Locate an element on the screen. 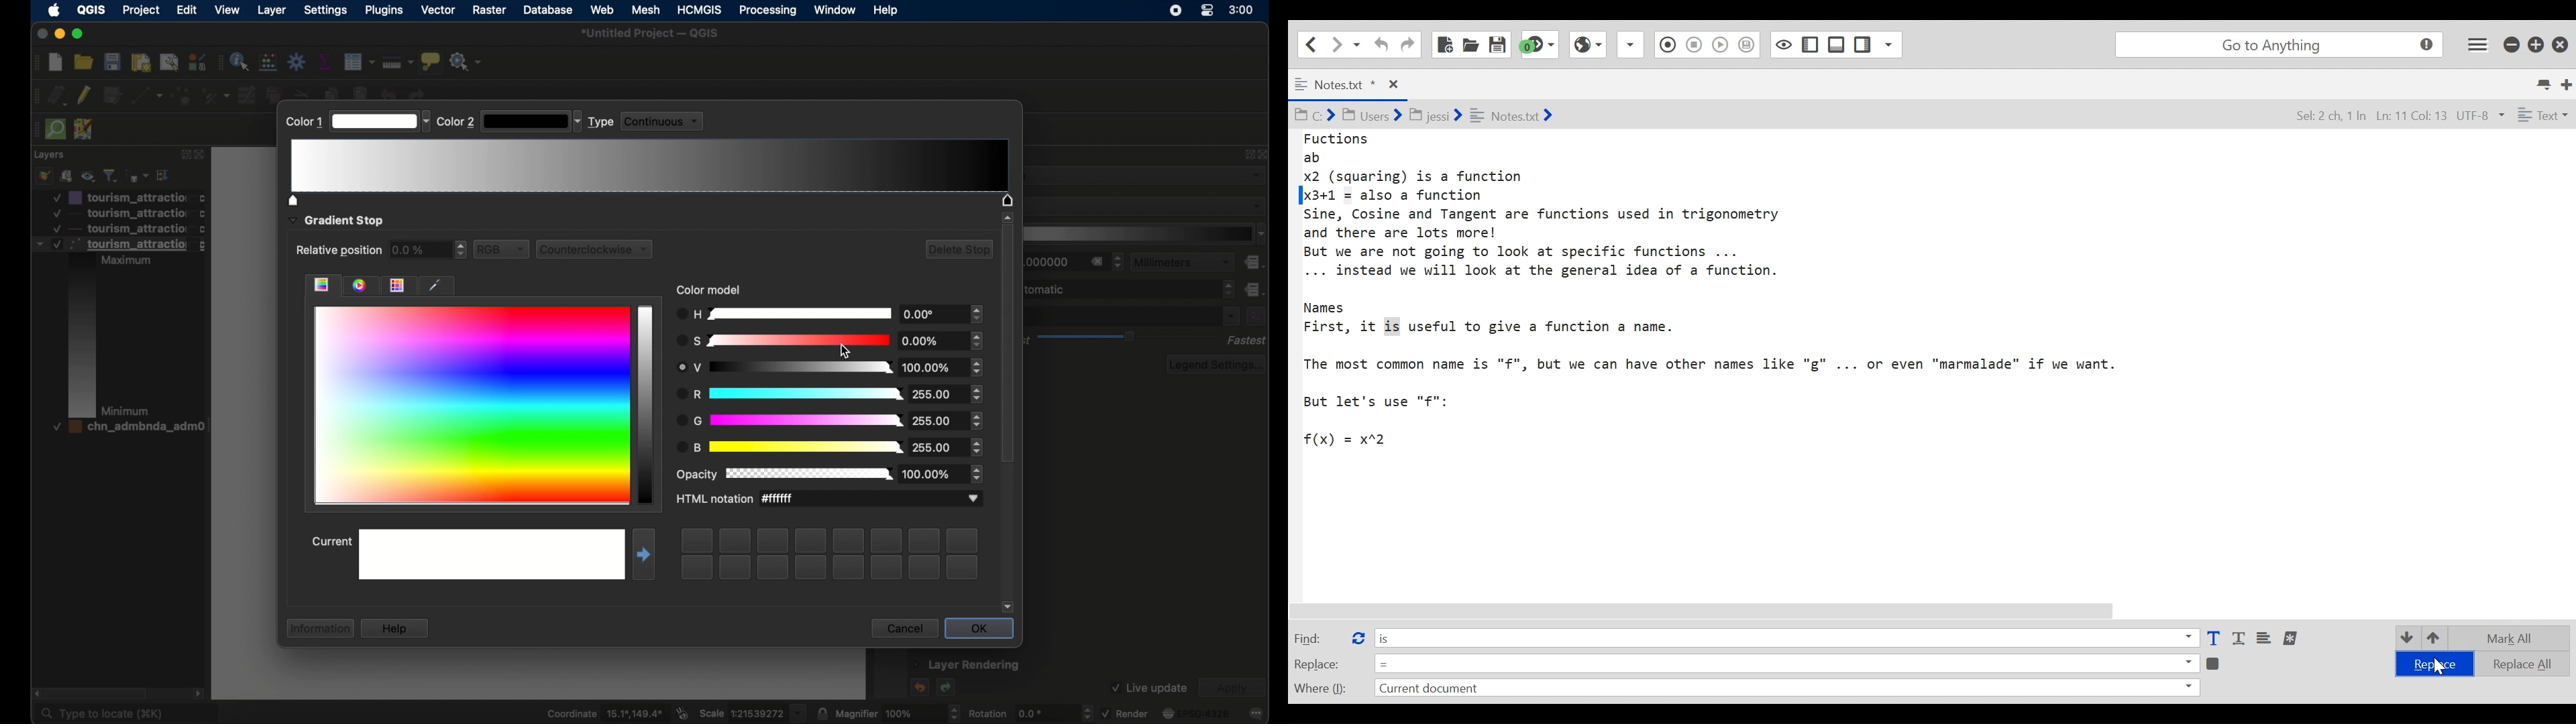  best is located at coordinates (1028, 342).